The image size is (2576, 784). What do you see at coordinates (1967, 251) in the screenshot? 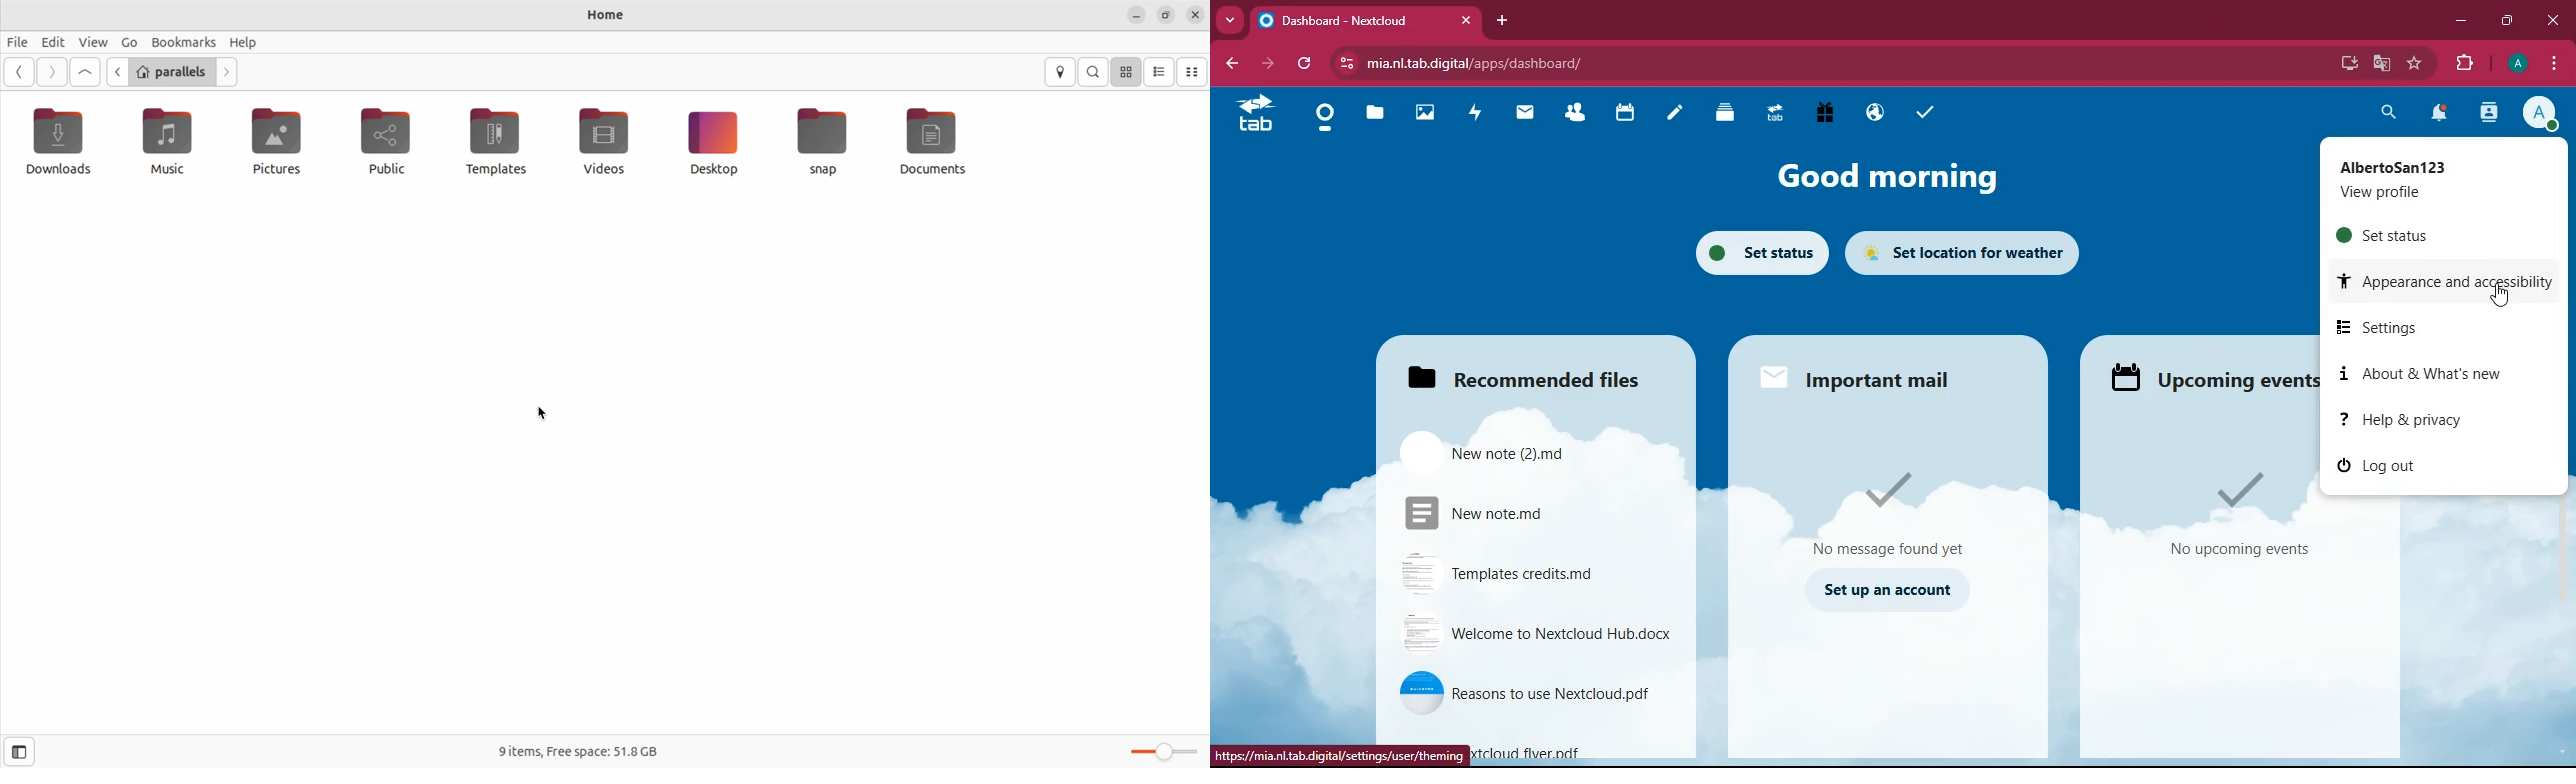
I see `set location` at bounding box center [1967, 251].